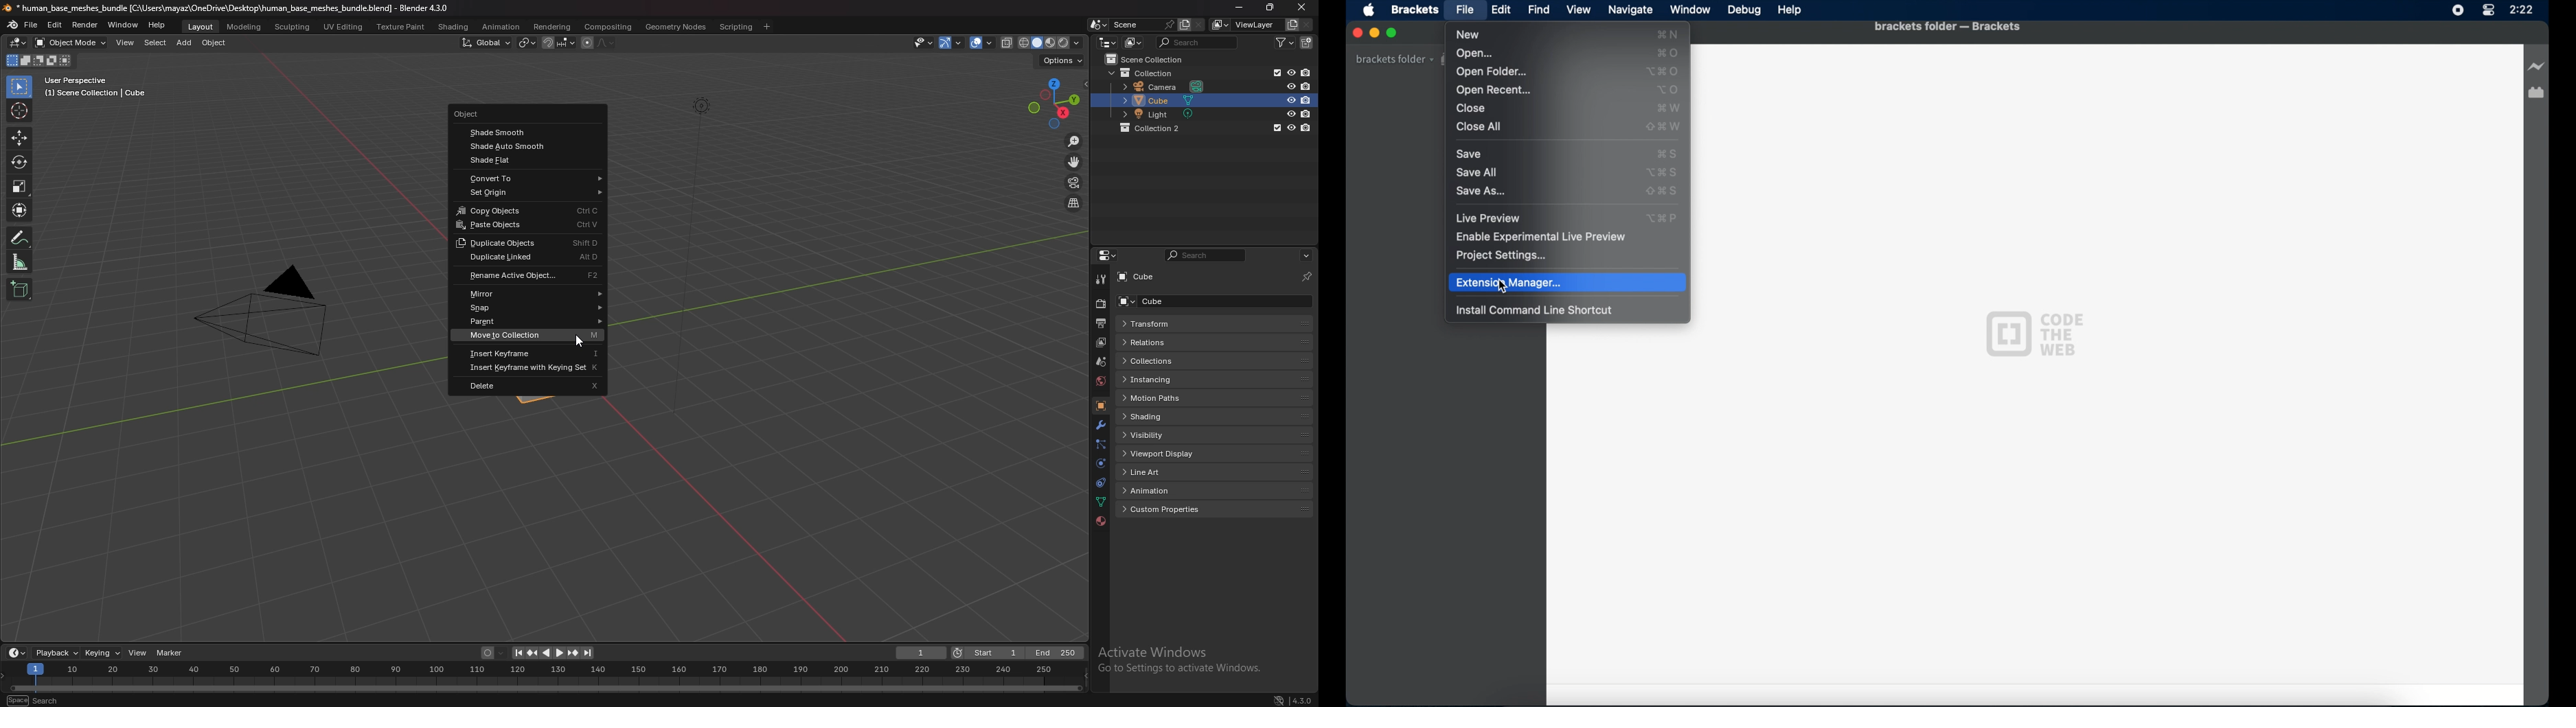  I want to click on close all shortcut, so click(1664, 127).